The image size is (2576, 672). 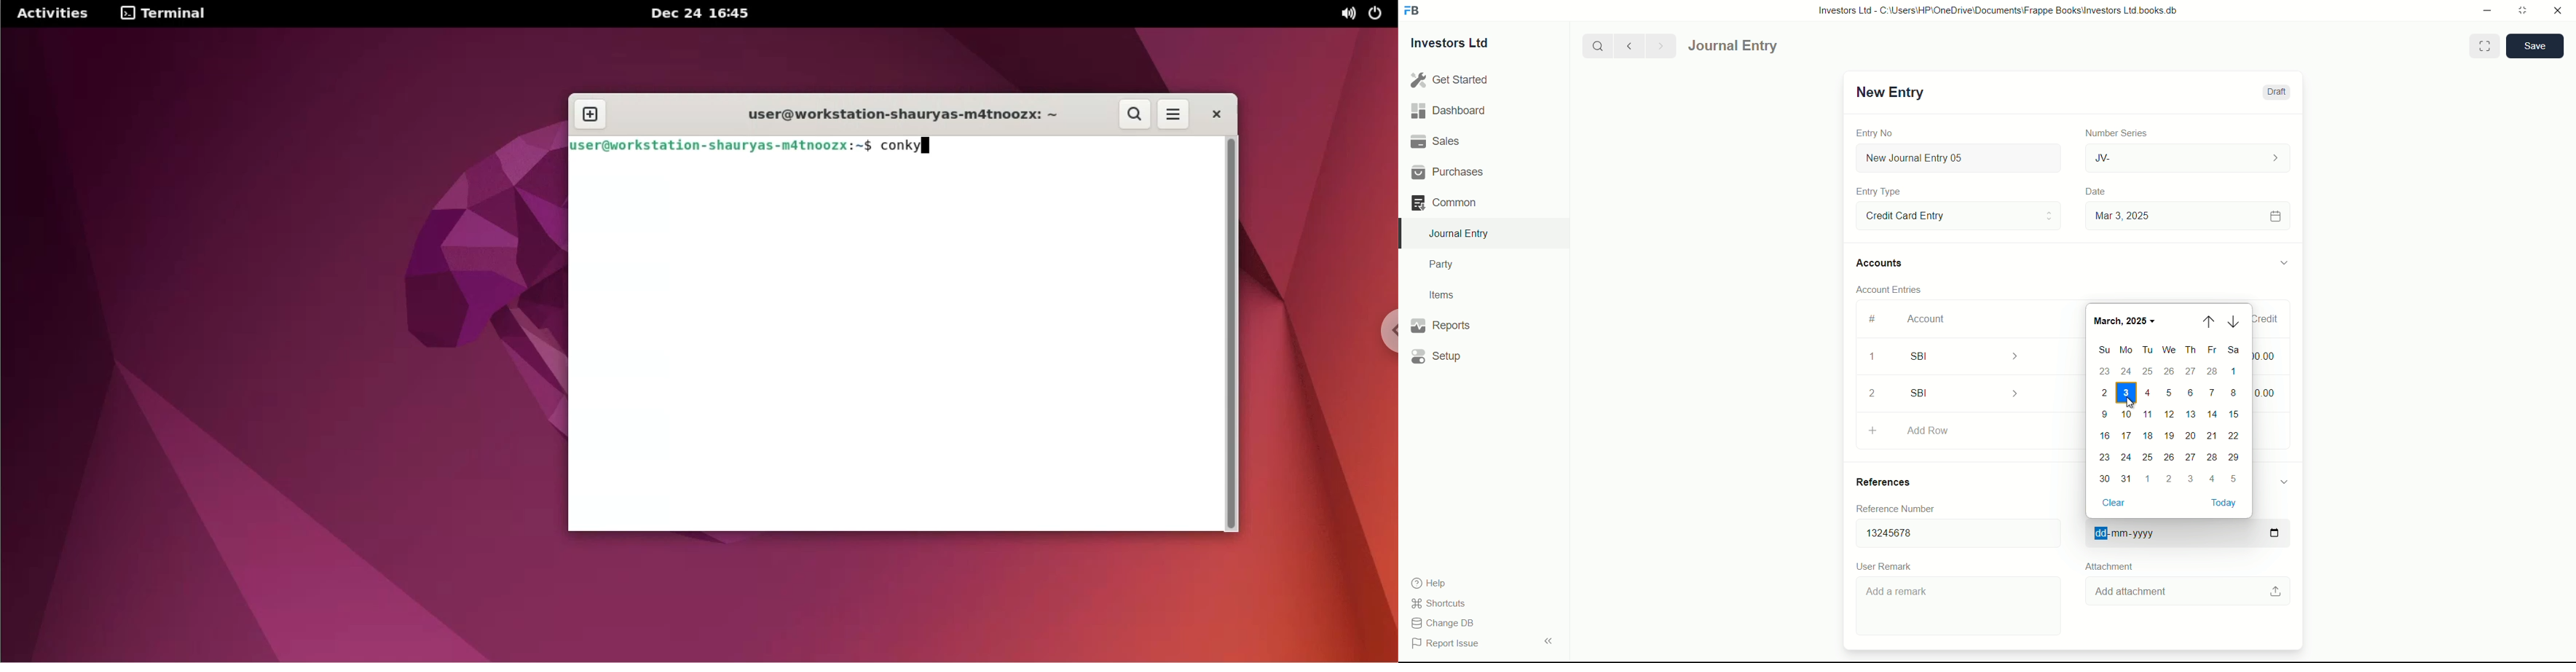 What do you see at coordinates (1888, 92) in the screenshot?
I see `New Entry` at bounding box center [1888, 92].